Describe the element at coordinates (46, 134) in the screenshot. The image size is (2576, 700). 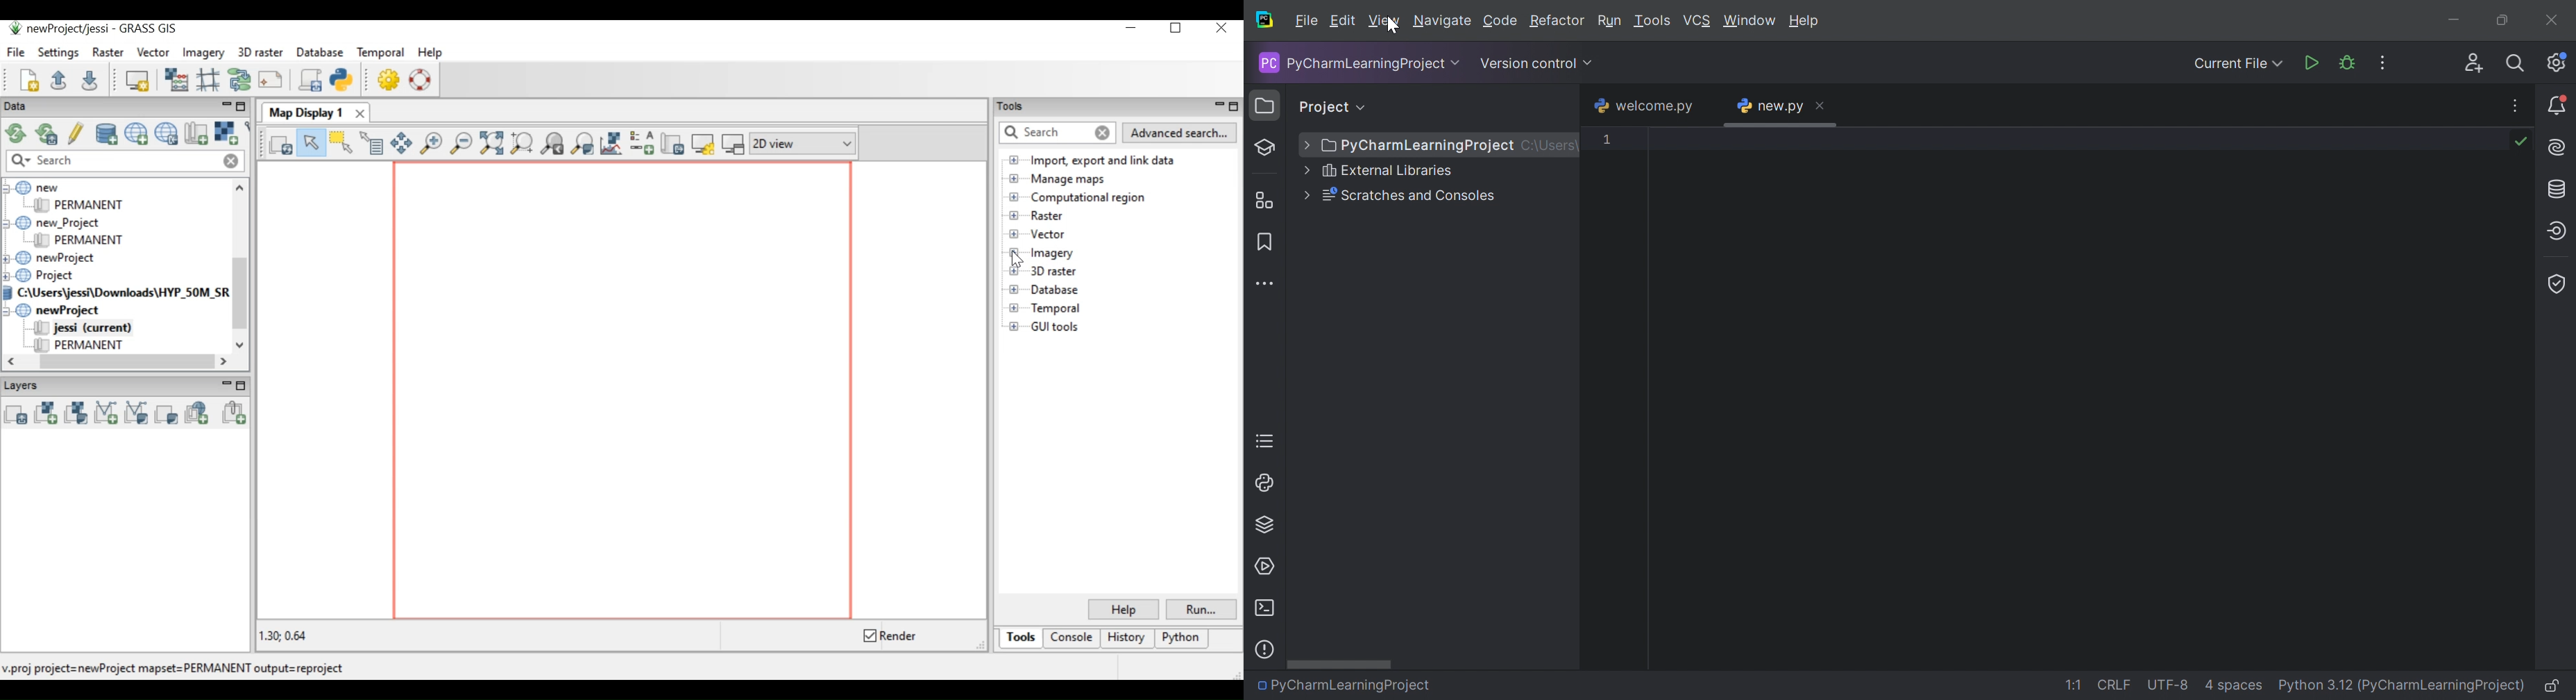
I see `Reload current GRASS mapset only` at that location.